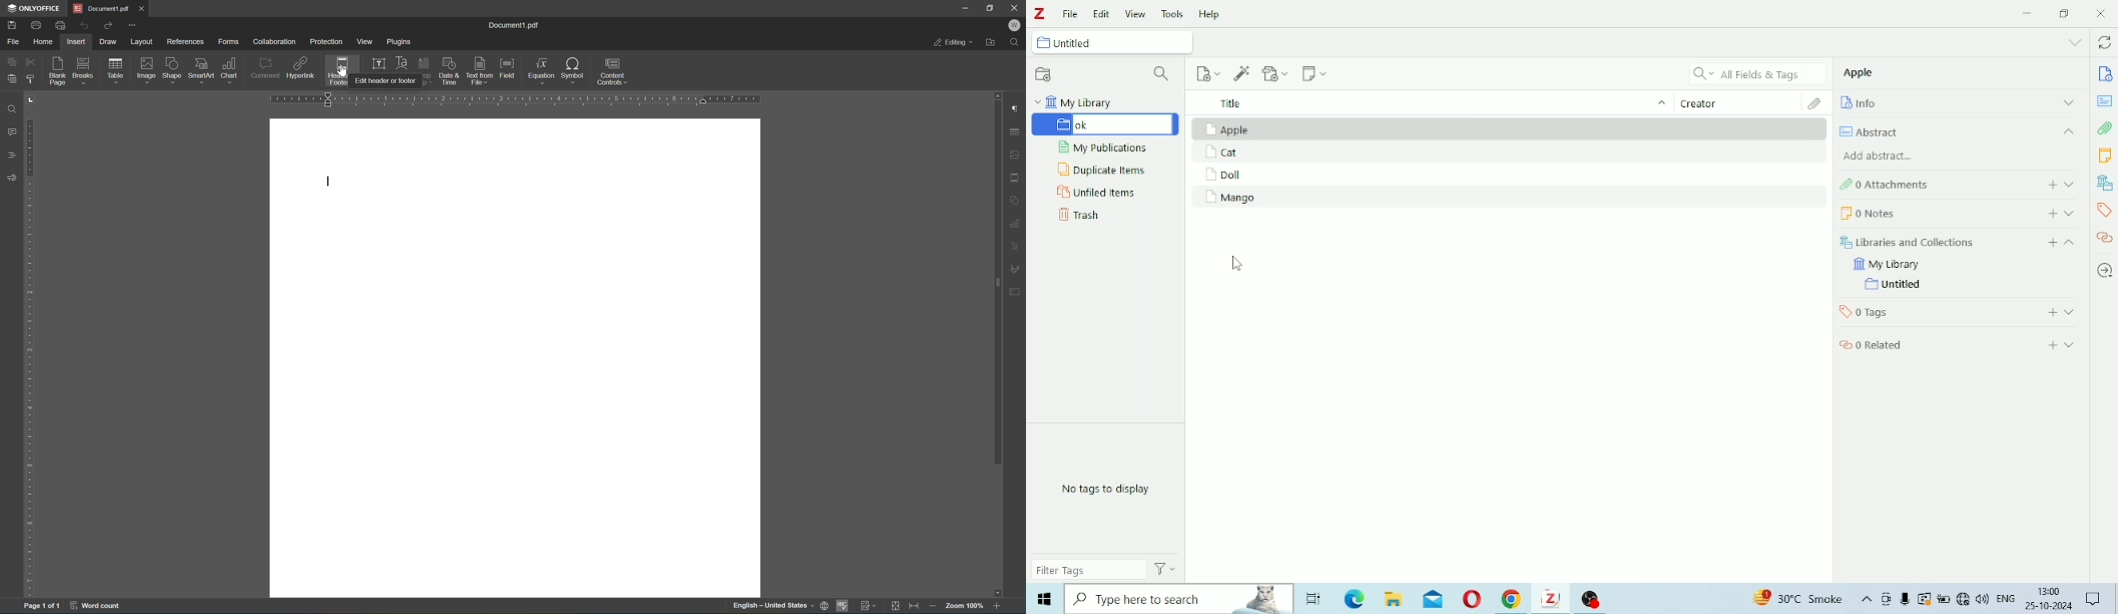 The height and width of the screenshot is (616, 2128). I want to click on hyperlink, so click(300, 67).